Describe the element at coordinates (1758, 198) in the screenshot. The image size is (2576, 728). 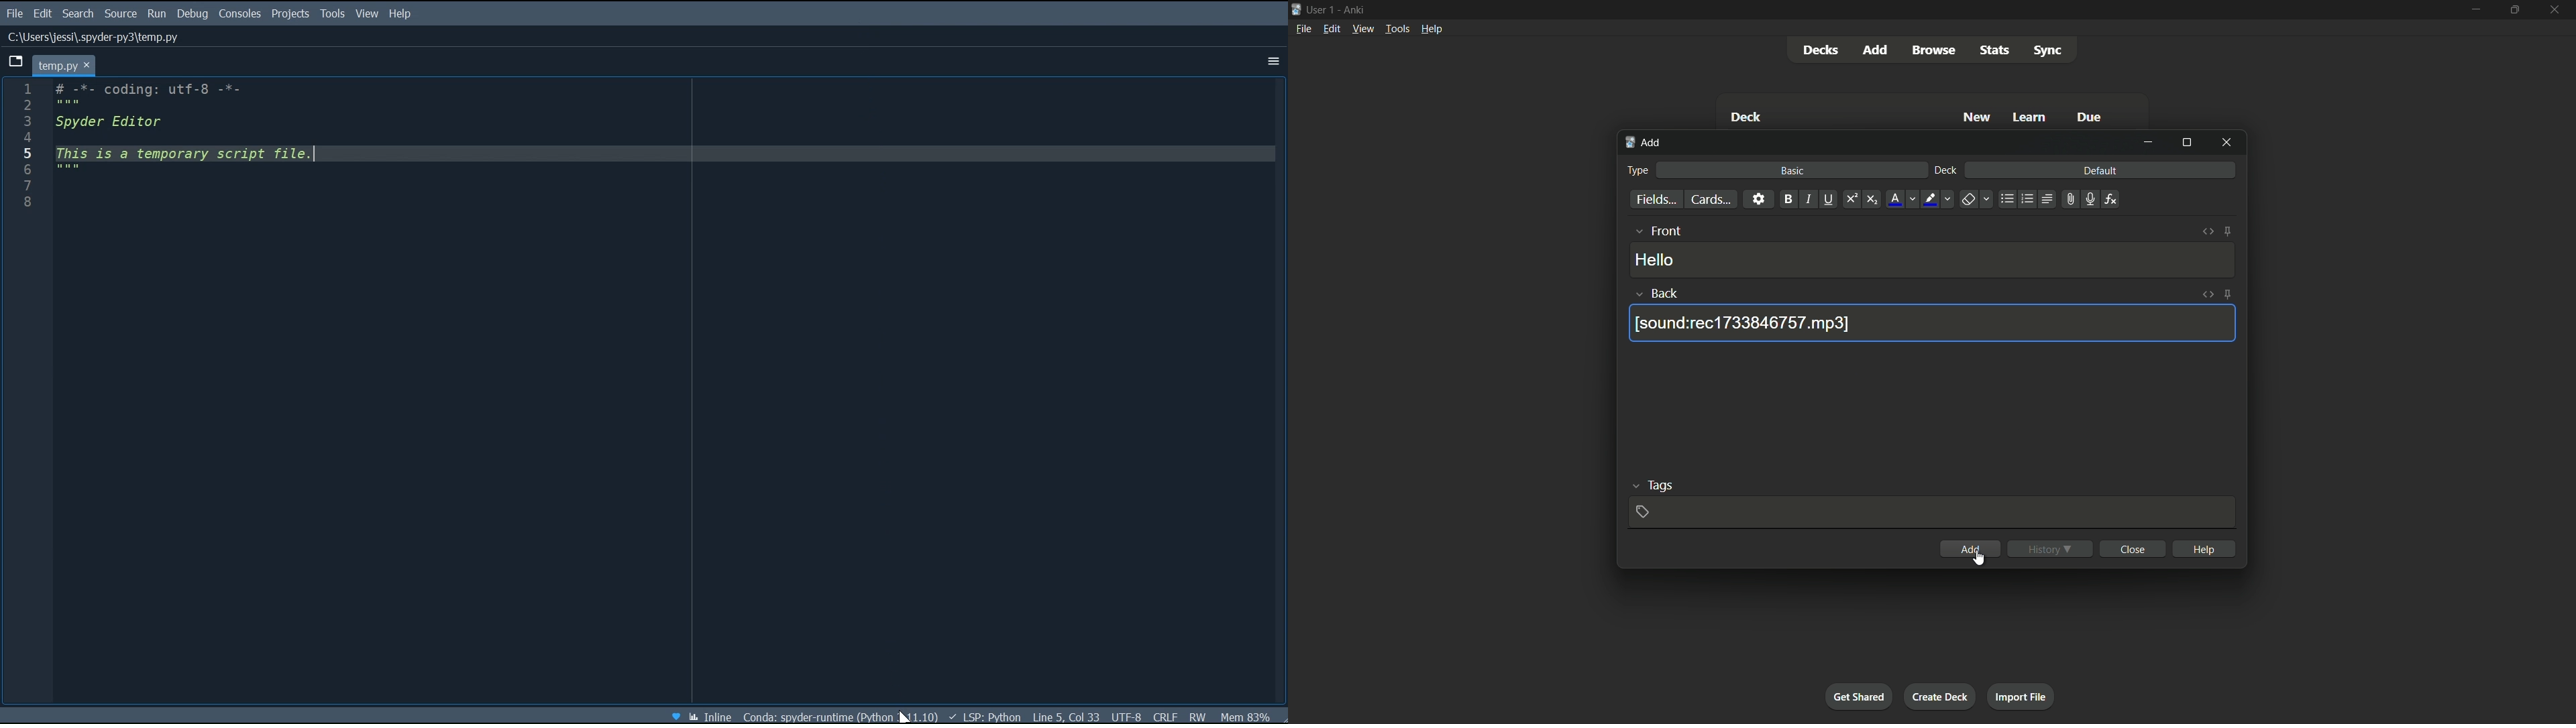
I see `settings` at that location.